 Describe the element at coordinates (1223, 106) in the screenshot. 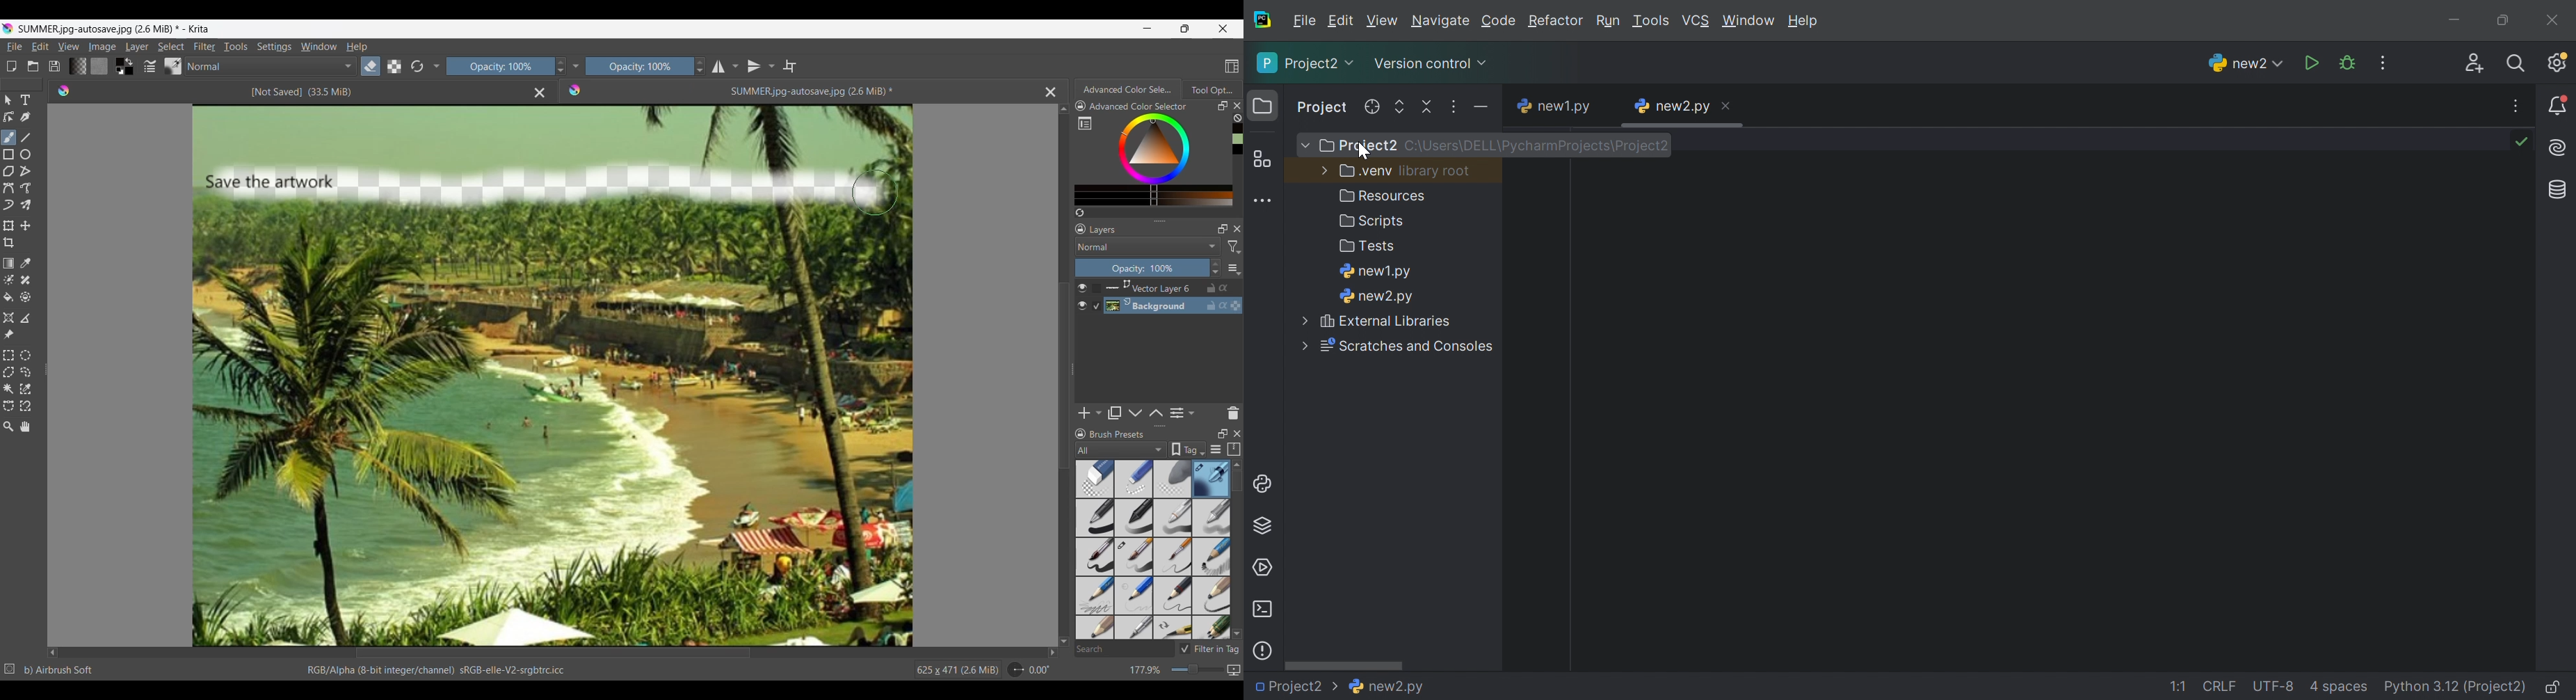

I see `Float panel` at that location.